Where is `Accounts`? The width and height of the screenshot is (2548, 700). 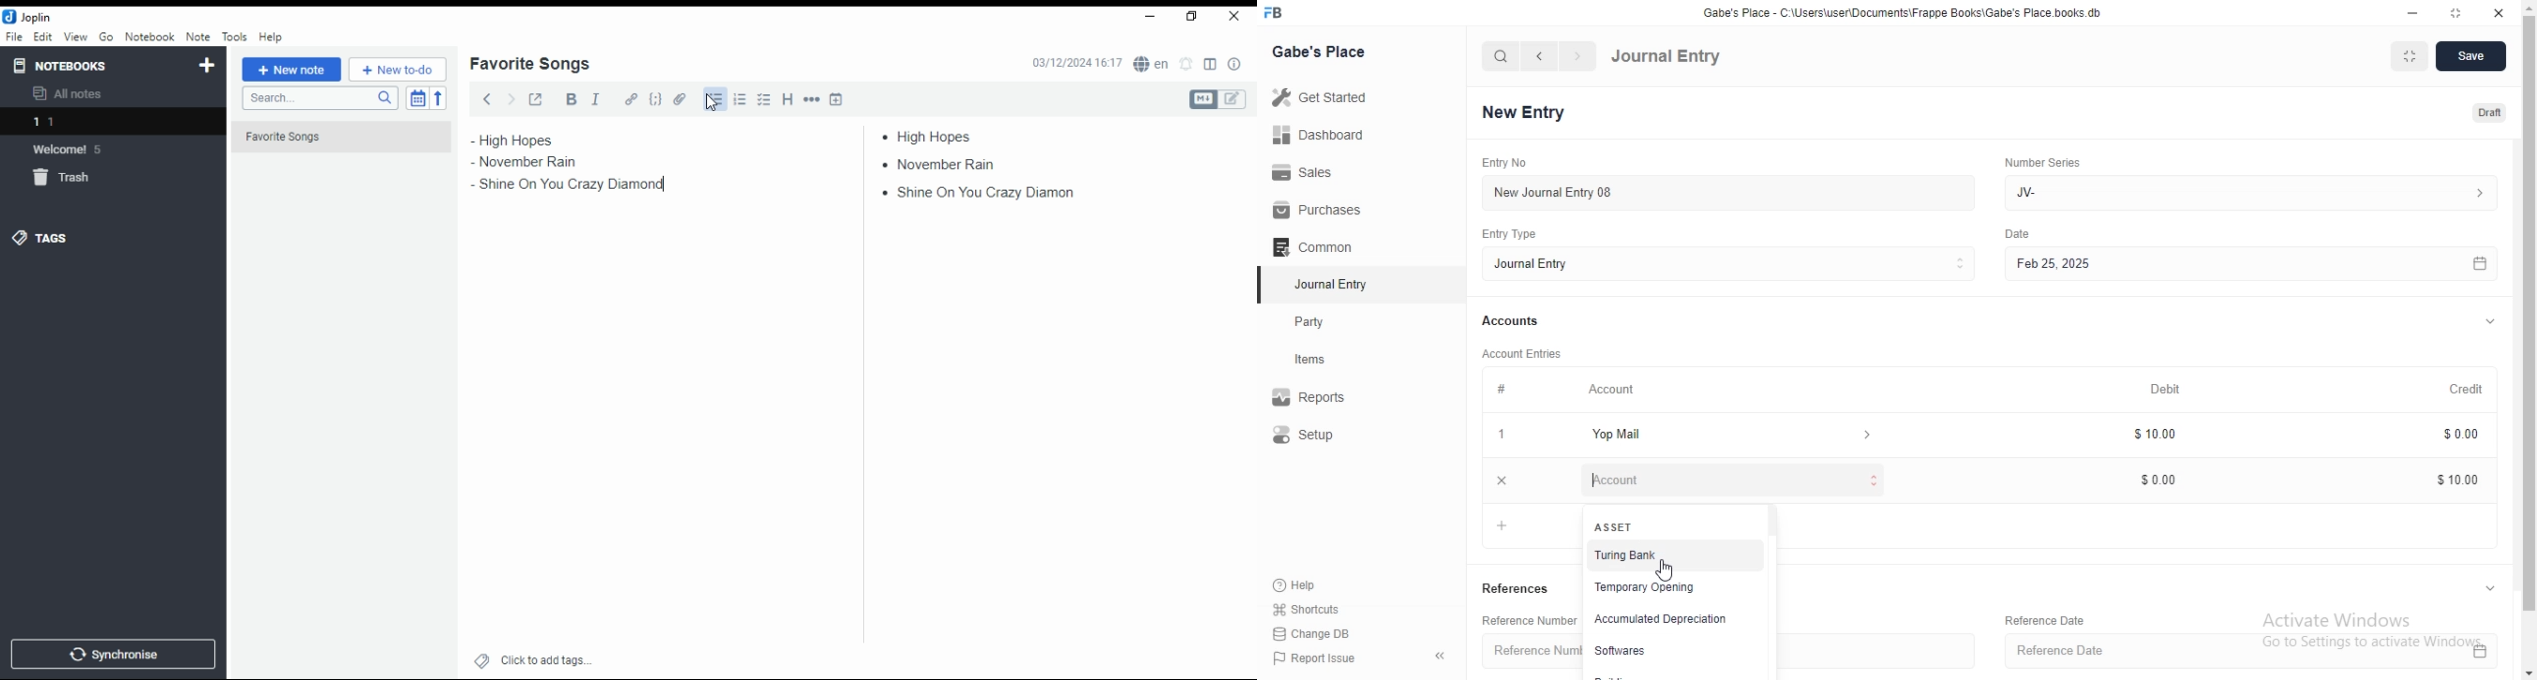
Accounts is located at coordinates (1512, 322).